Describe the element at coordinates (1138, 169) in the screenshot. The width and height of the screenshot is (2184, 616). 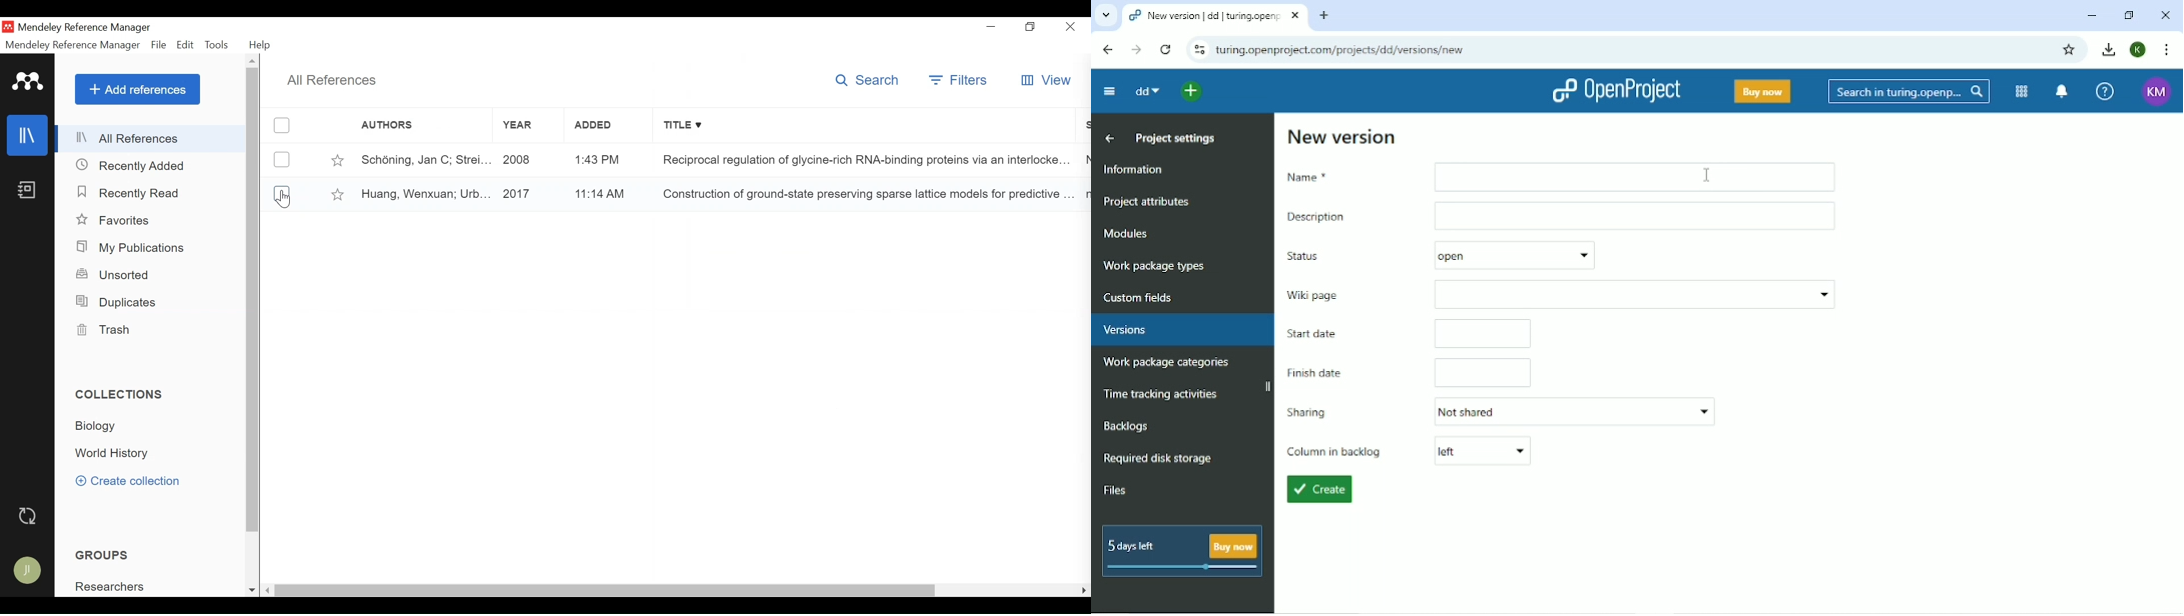
I see `Information` at that location.